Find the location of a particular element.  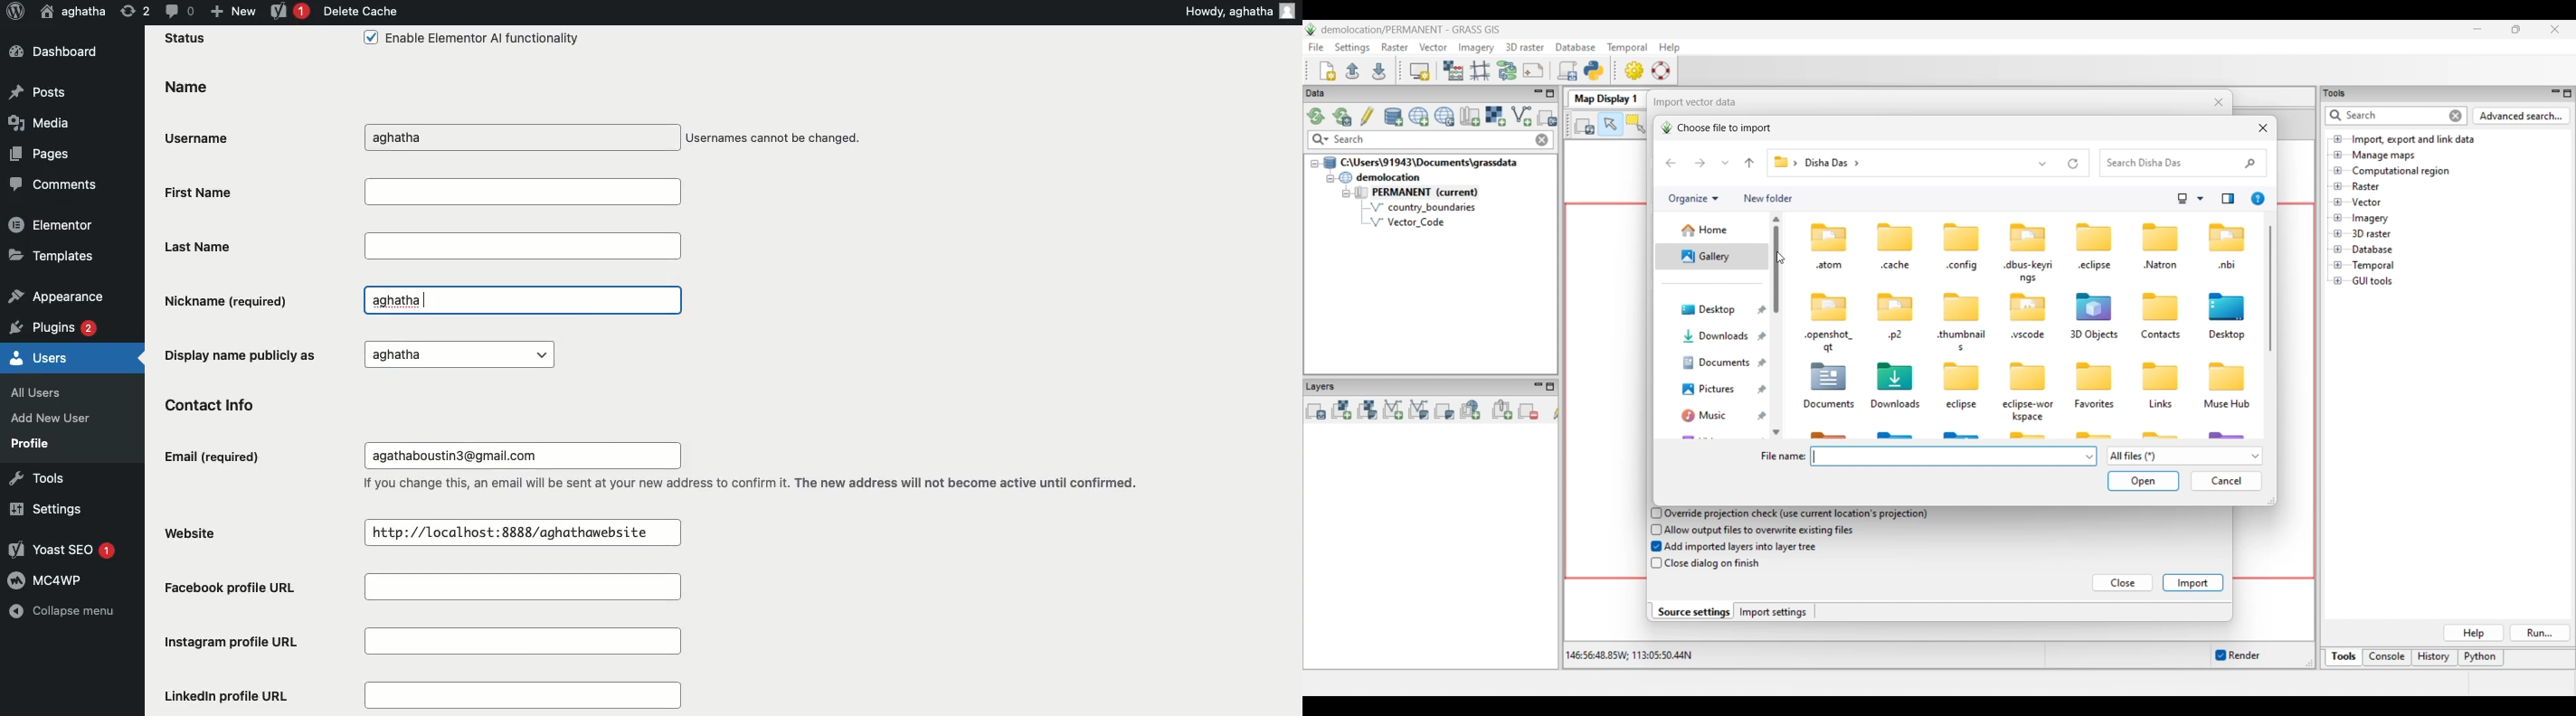

Pages is located at coordinates (42, 153).